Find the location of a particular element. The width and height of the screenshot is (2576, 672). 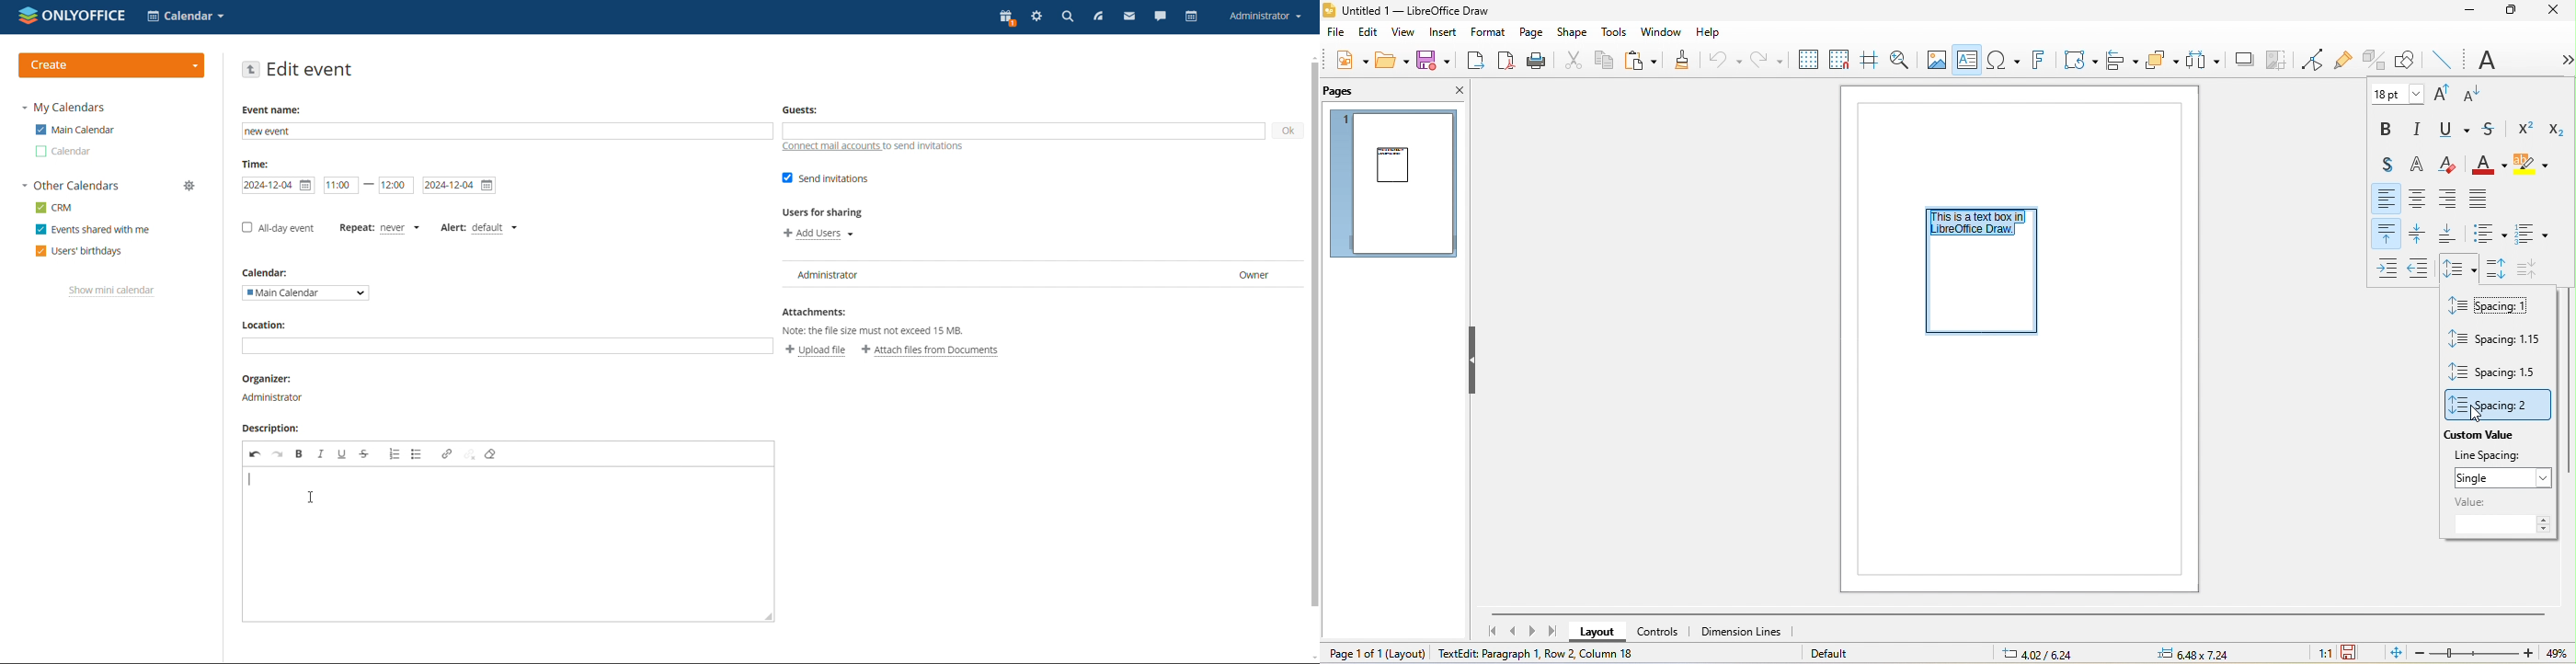

special character is located at coordinates (2005, 61).